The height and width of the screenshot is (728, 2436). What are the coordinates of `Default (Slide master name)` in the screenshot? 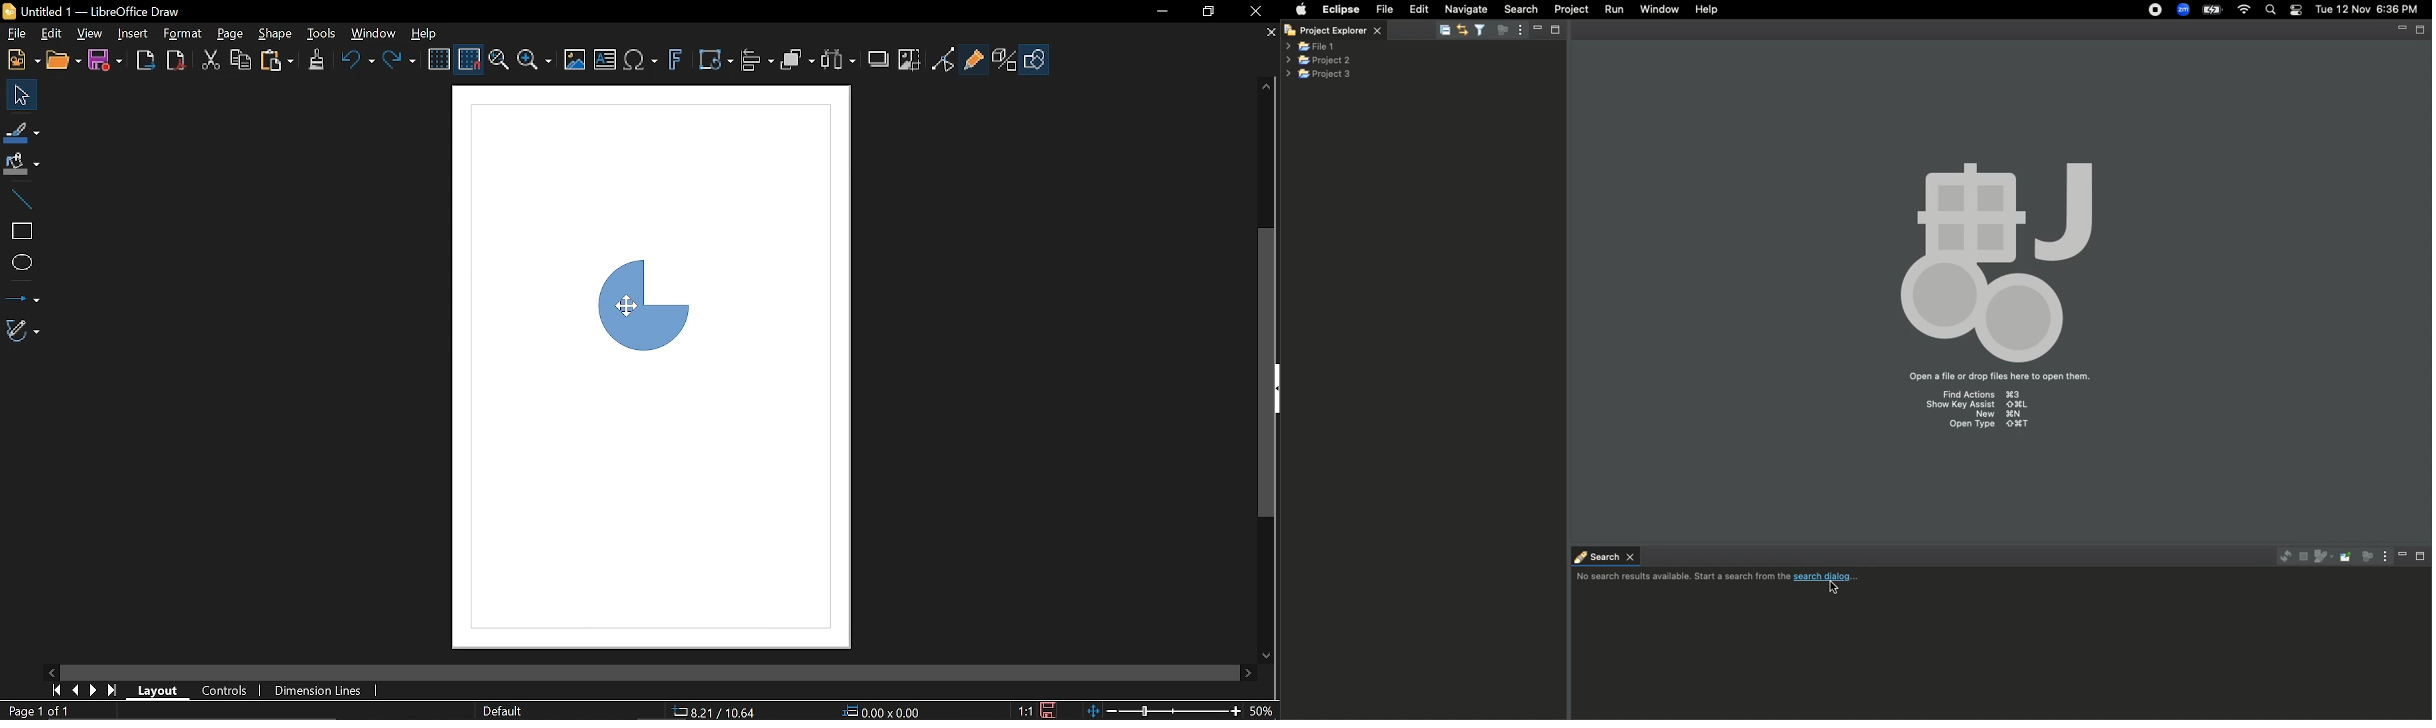 It's located at (506, 711).